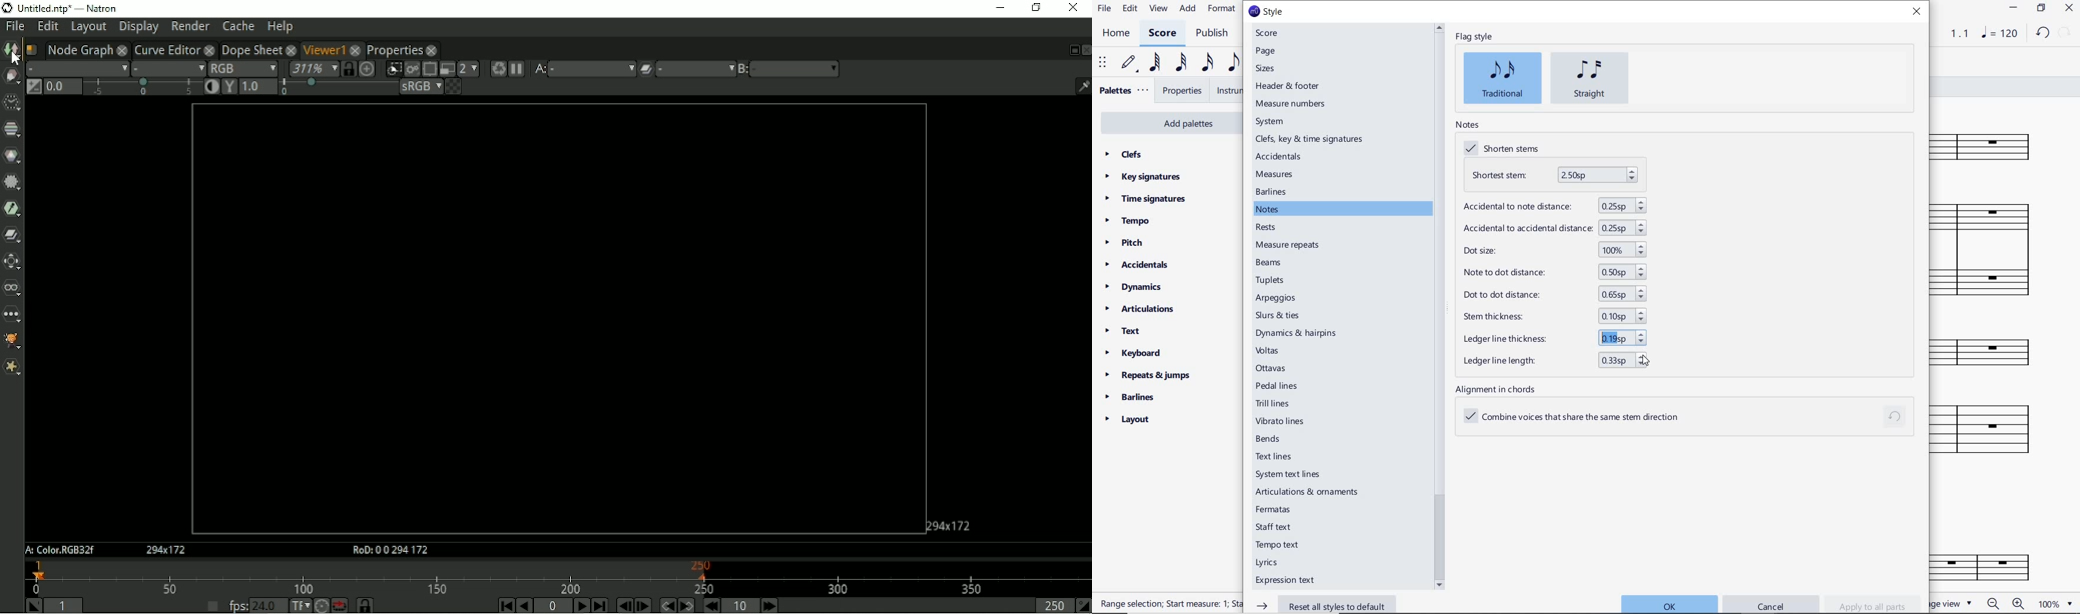 The image size is (2100, 616). Describe the element at coordinates (12, 368) in the screenshot. I see `Extra` at that location.